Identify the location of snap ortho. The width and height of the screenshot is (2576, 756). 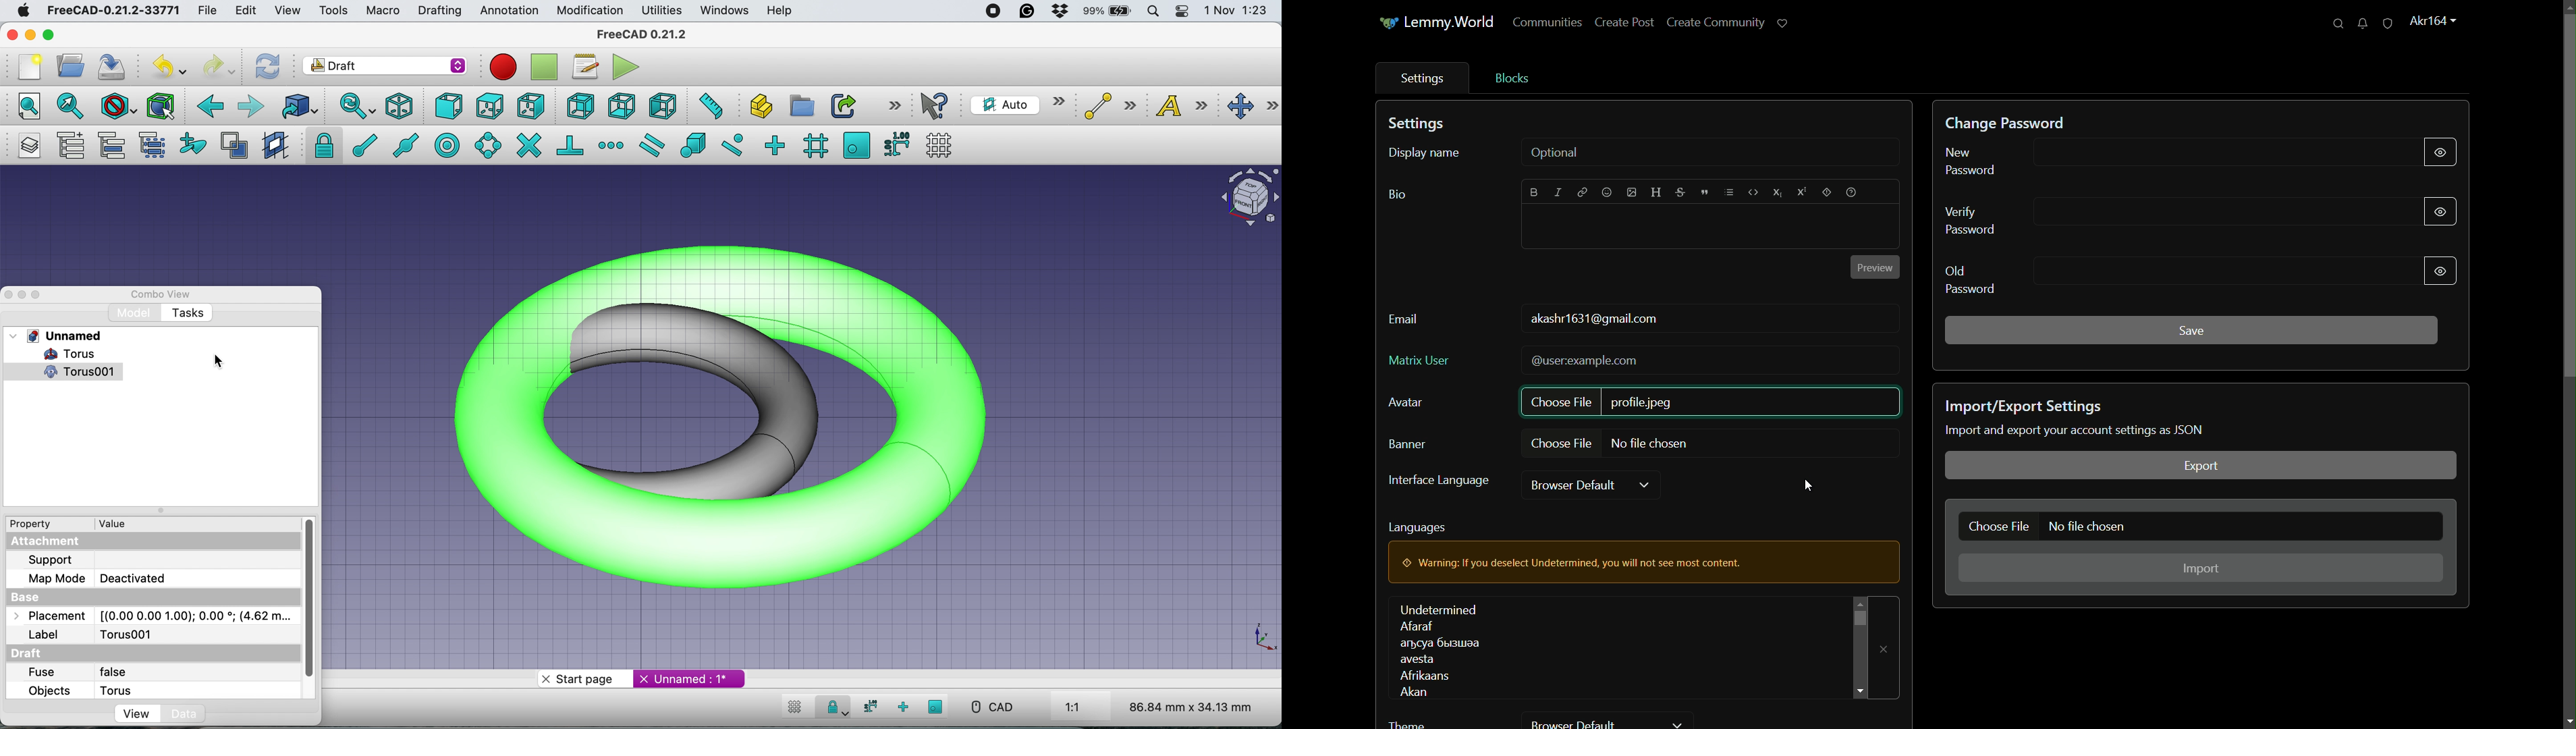
(902, 707).